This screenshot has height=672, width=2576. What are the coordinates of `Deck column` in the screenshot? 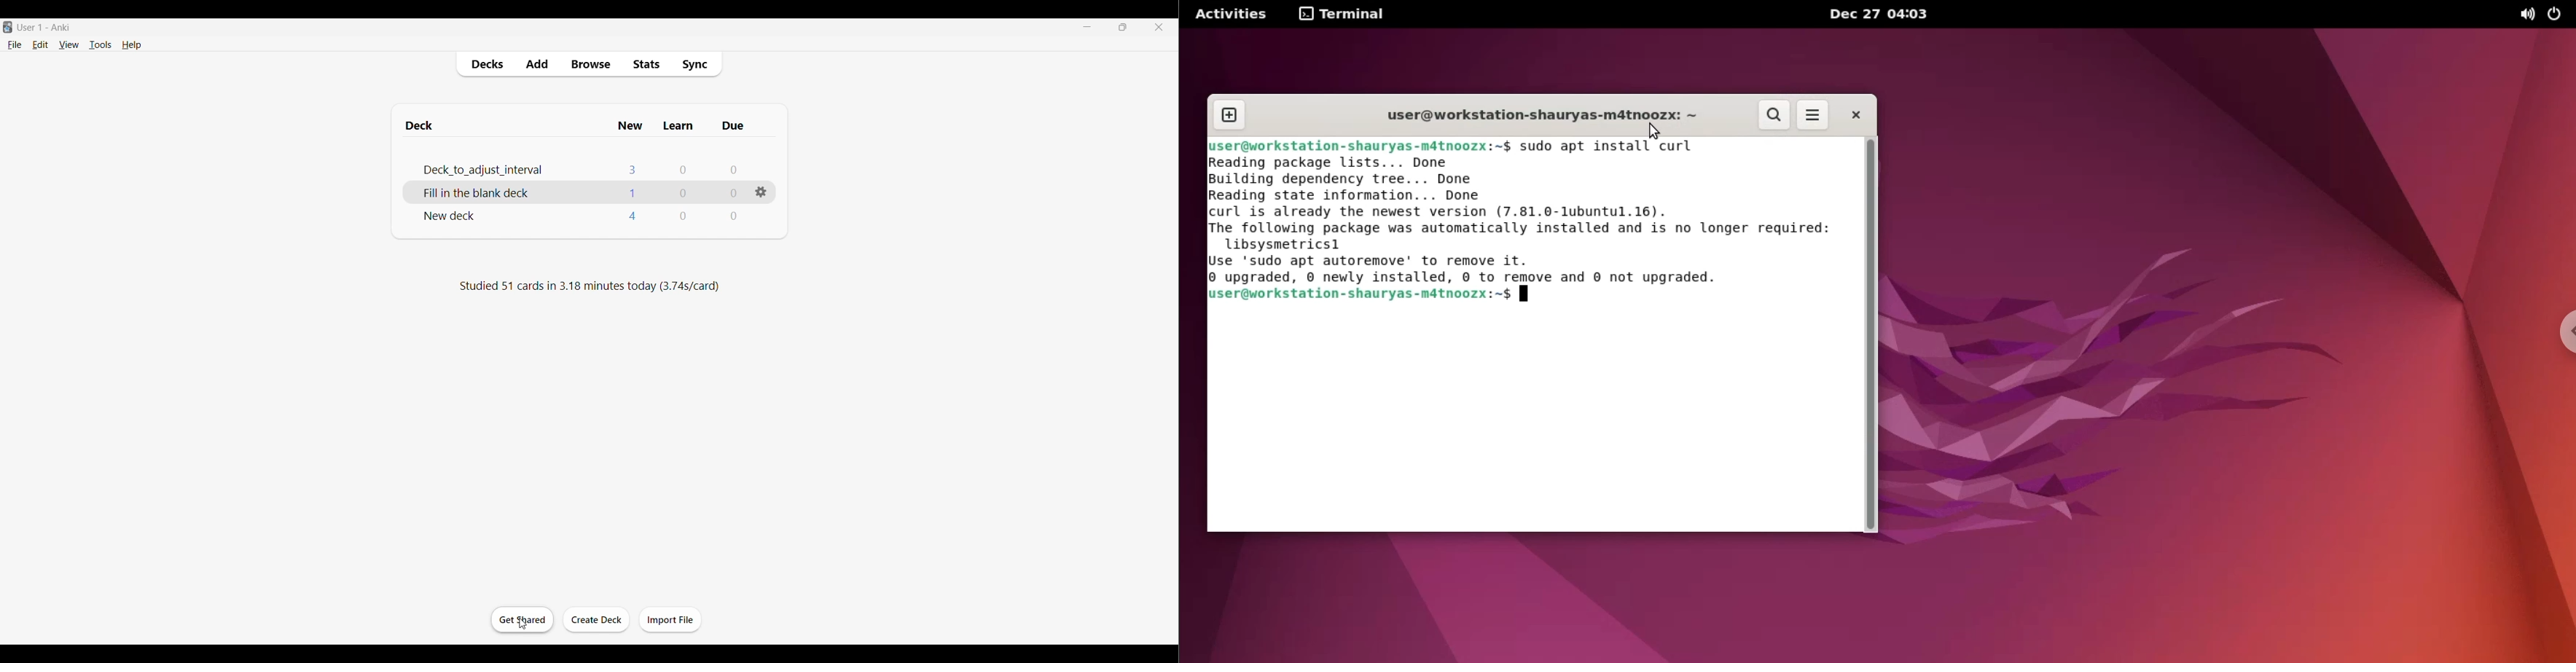 It's located at (507, 128).